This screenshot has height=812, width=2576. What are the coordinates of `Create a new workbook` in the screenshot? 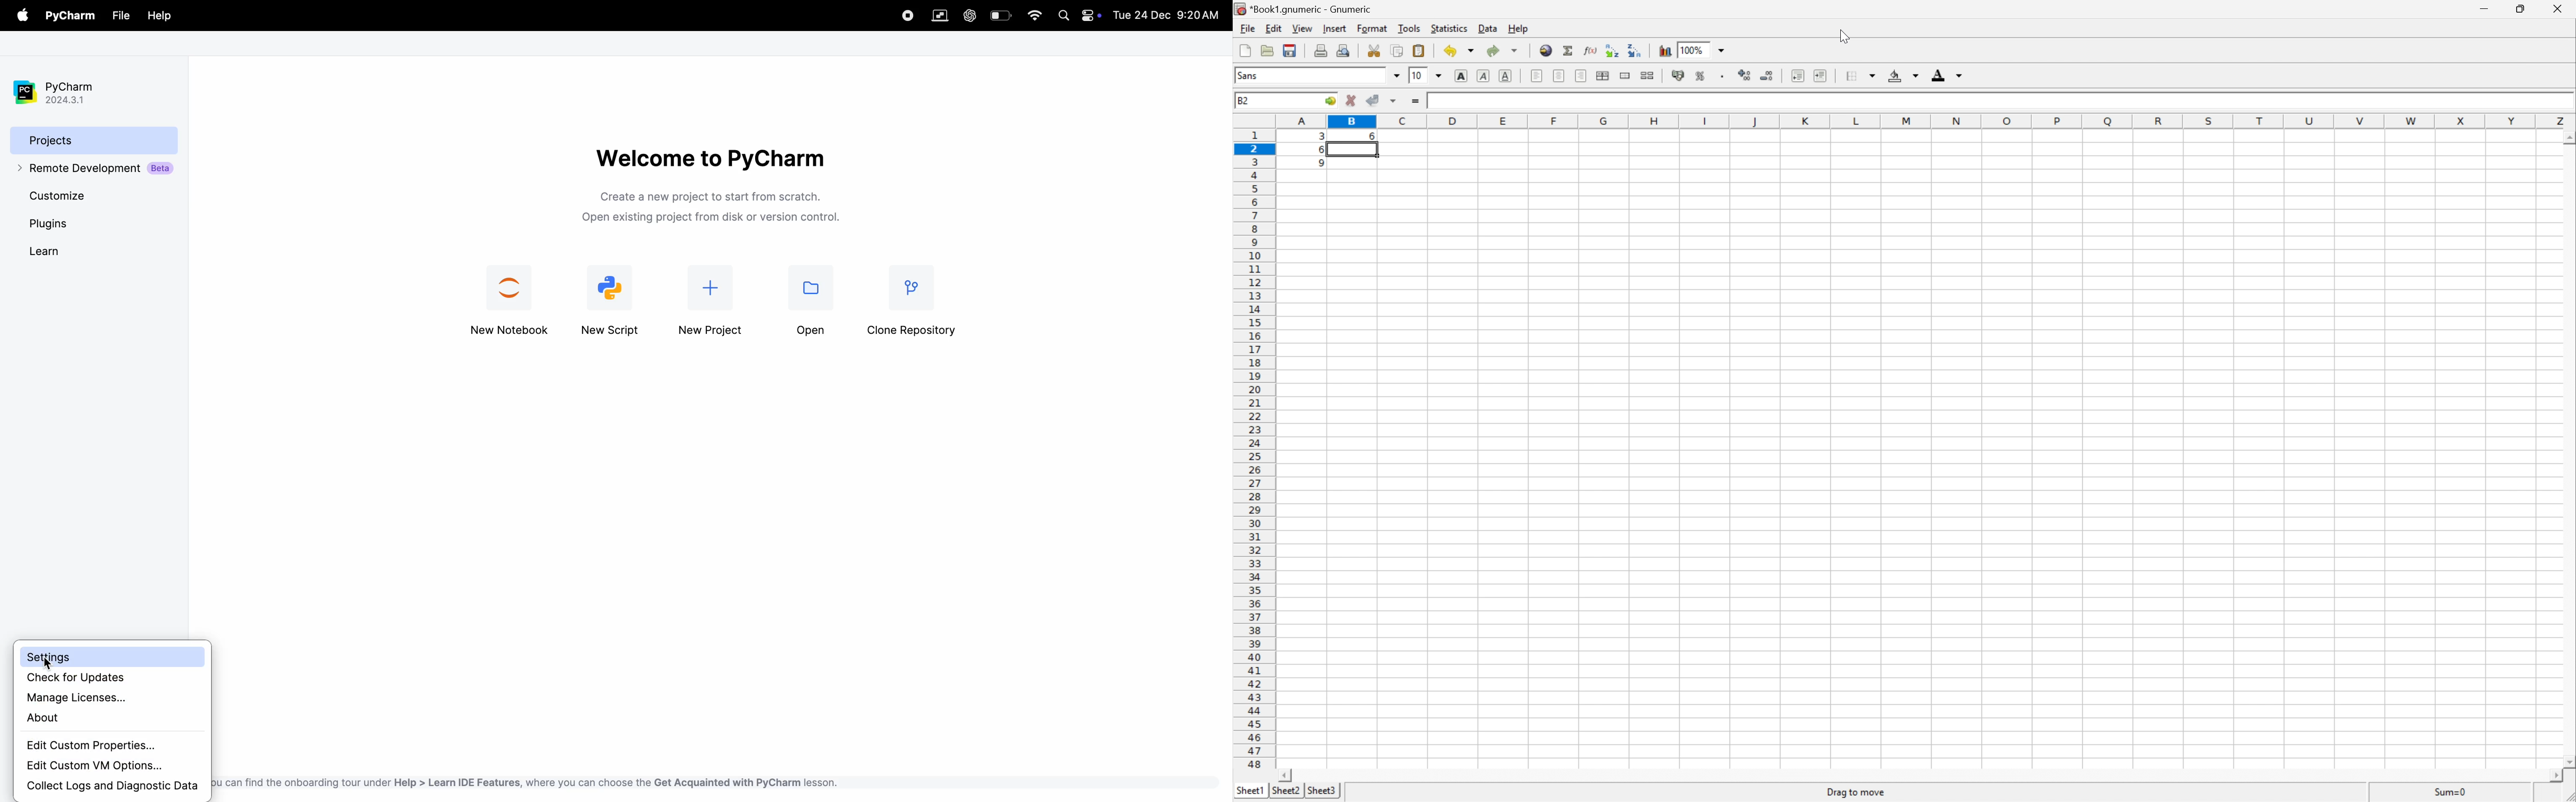 It's located at (1245, 50).